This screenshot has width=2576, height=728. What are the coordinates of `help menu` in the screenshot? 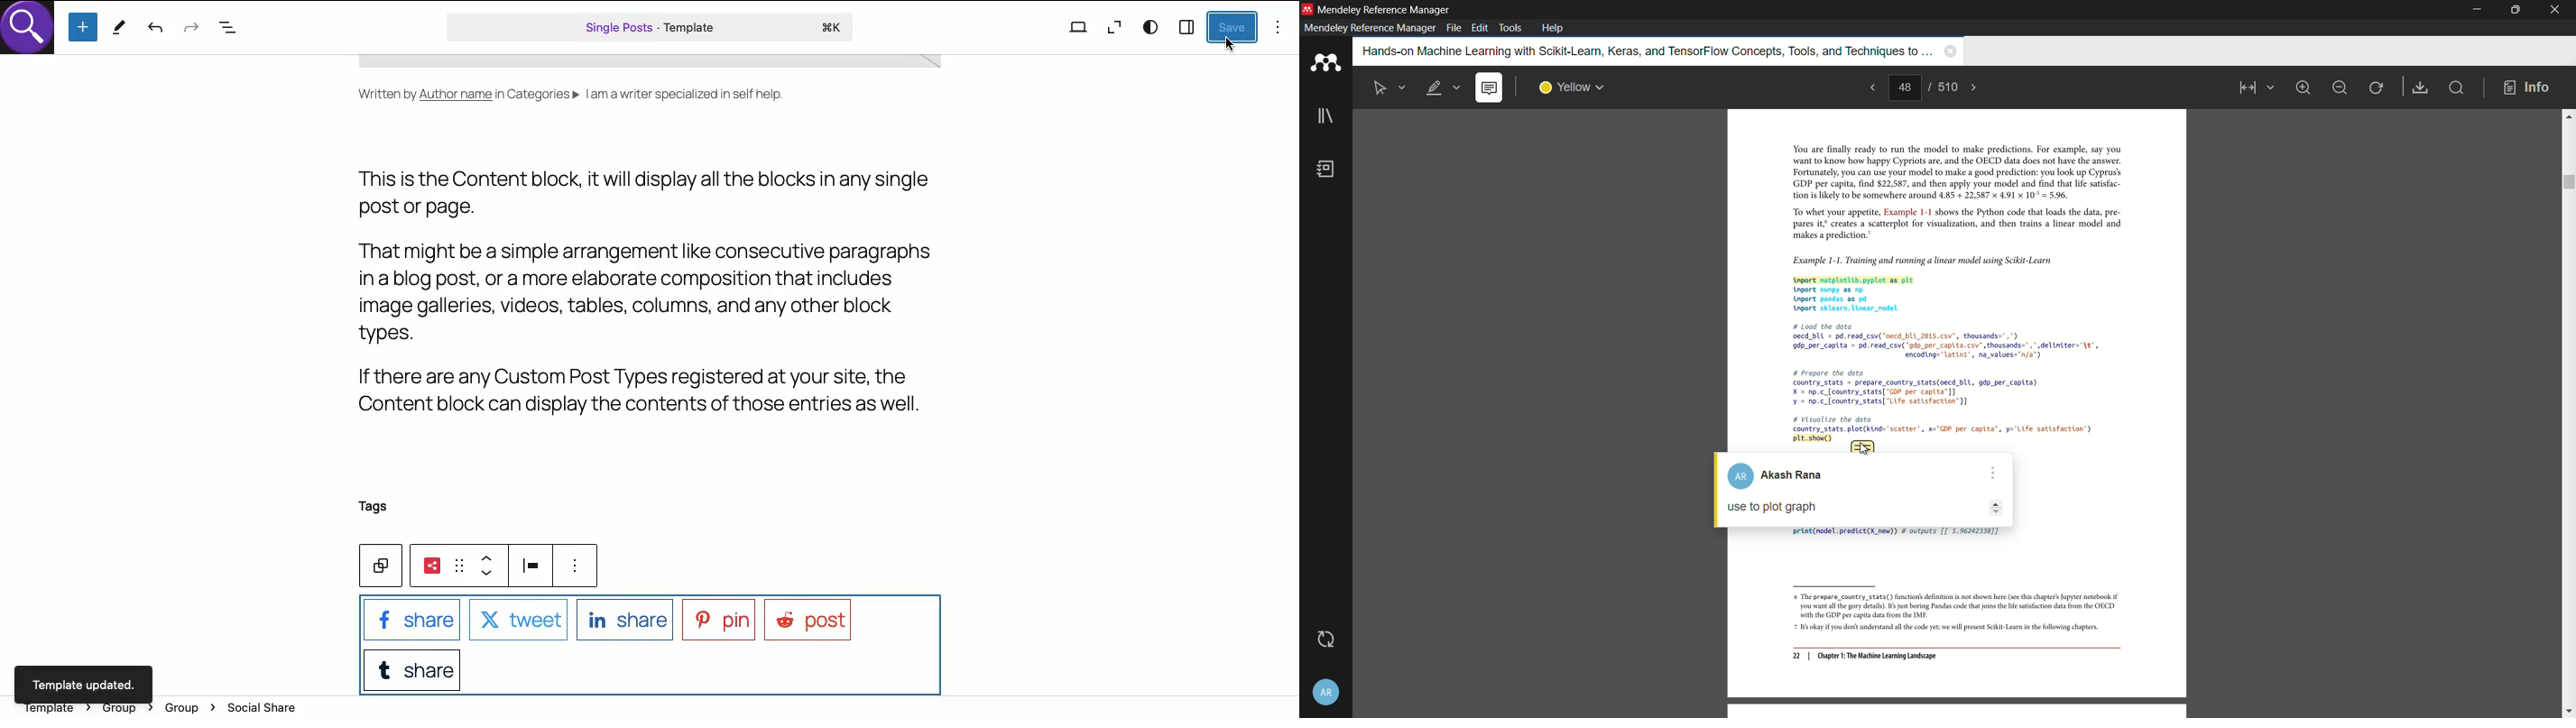 It's located at (1553, 28).